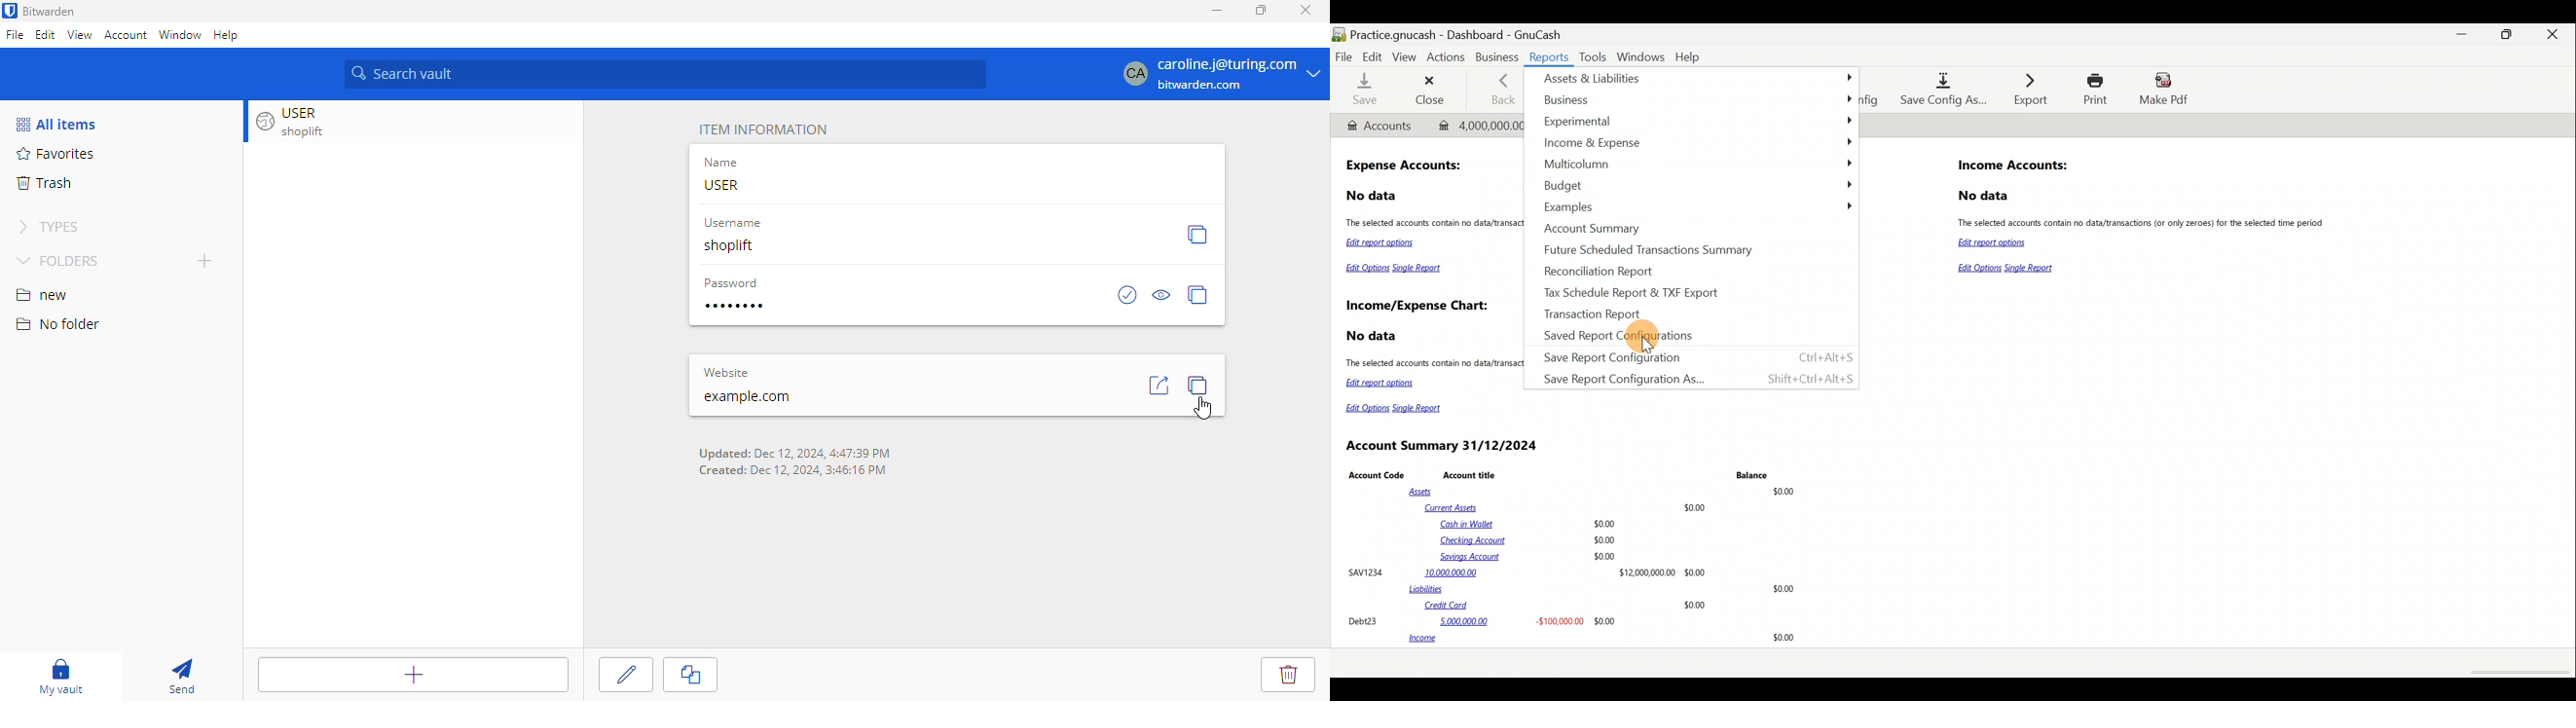 Image resolution: width=2576 pixels, height=728 pixels. I want to click on check if password has been exposed, so click(1128, 295).